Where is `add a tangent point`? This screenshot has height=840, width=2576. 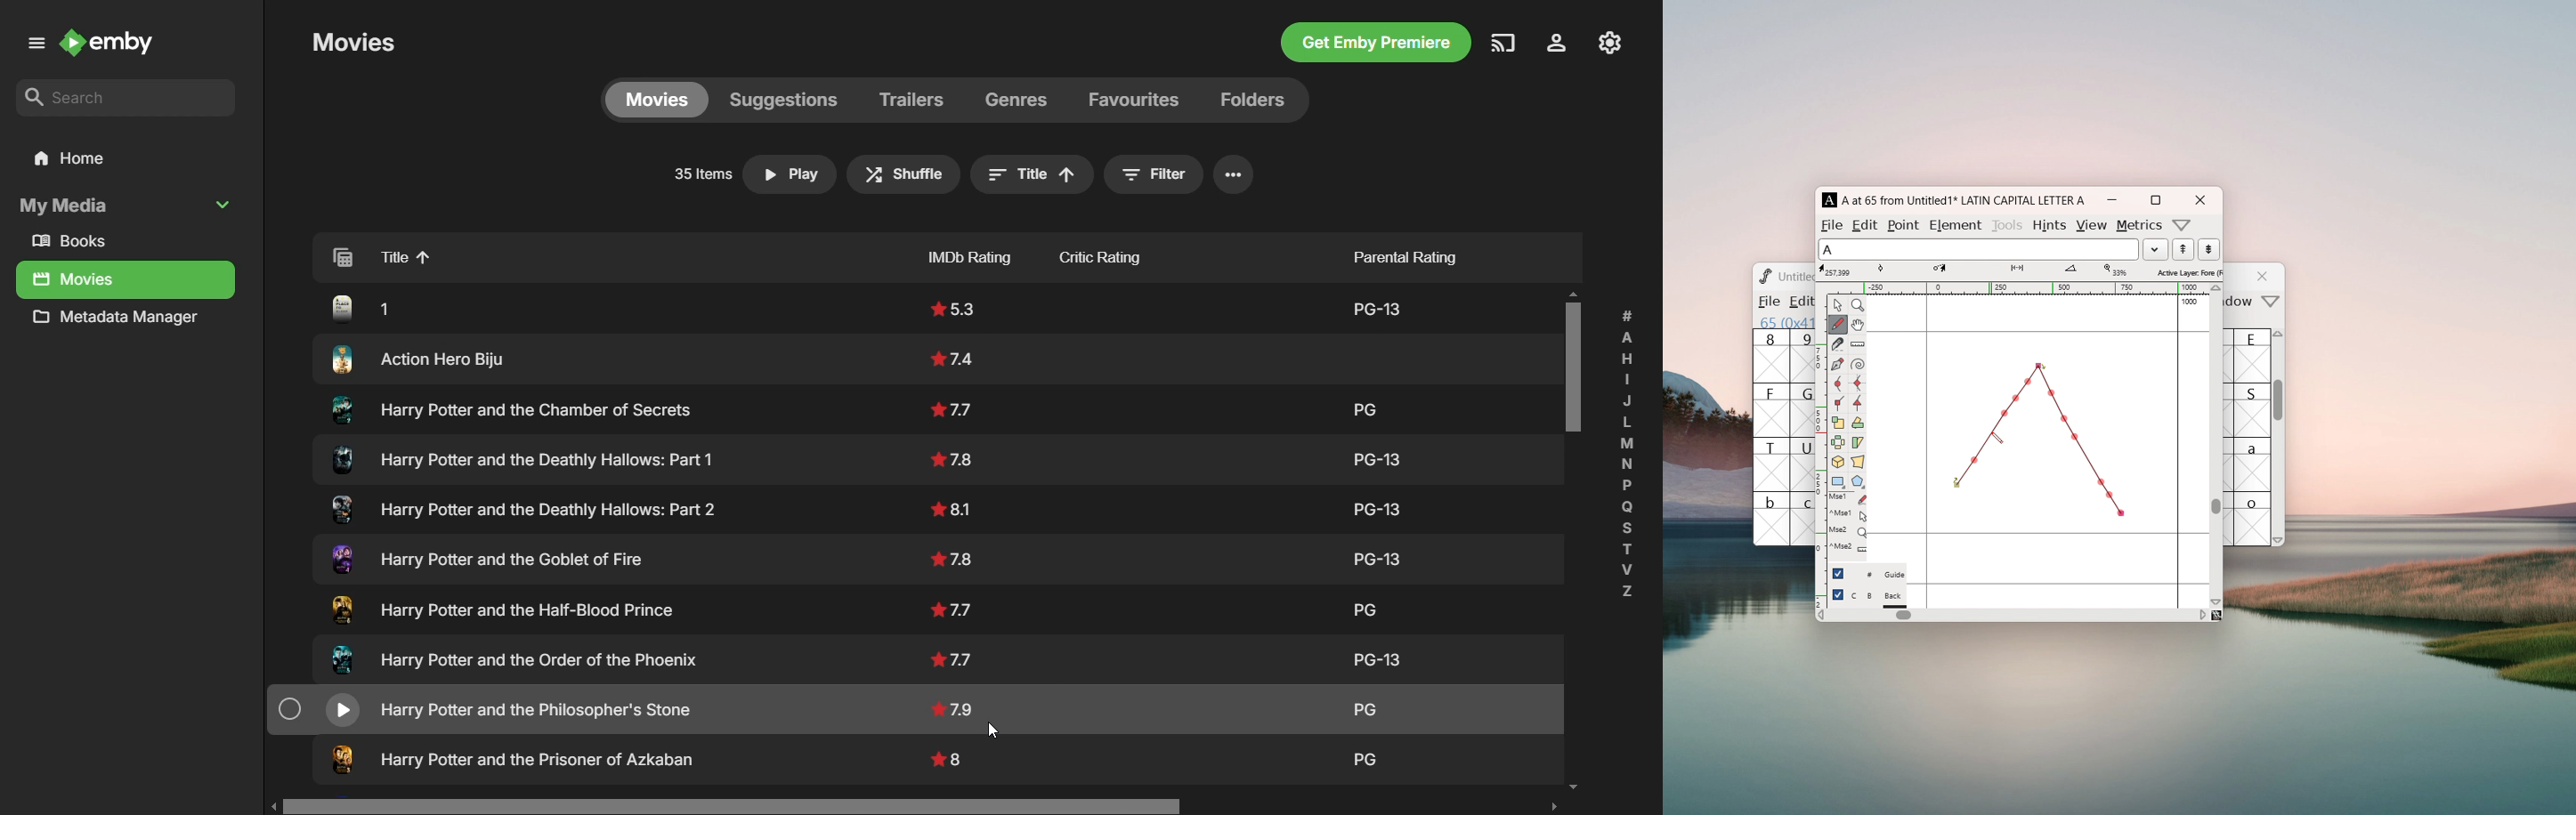
add a tangent point is located at coordinates (1857, 403).